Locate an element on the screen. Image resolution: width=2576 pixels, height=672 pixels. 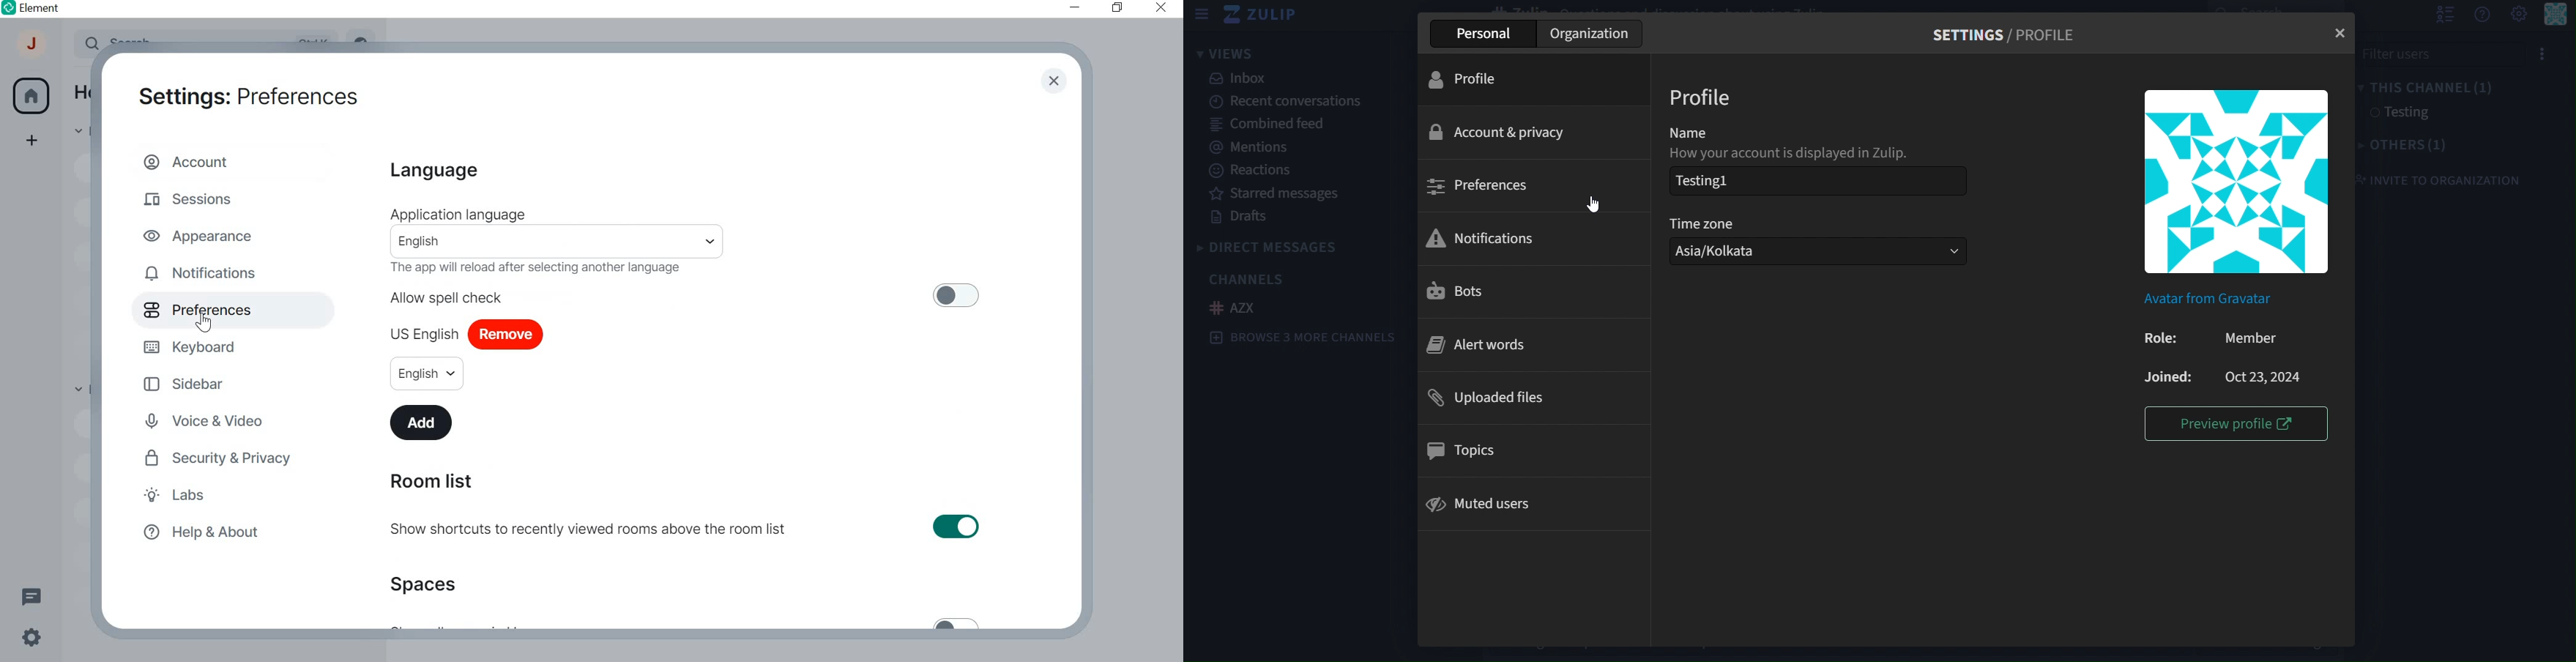
invite to organization is located at coordinates (2446, 179).